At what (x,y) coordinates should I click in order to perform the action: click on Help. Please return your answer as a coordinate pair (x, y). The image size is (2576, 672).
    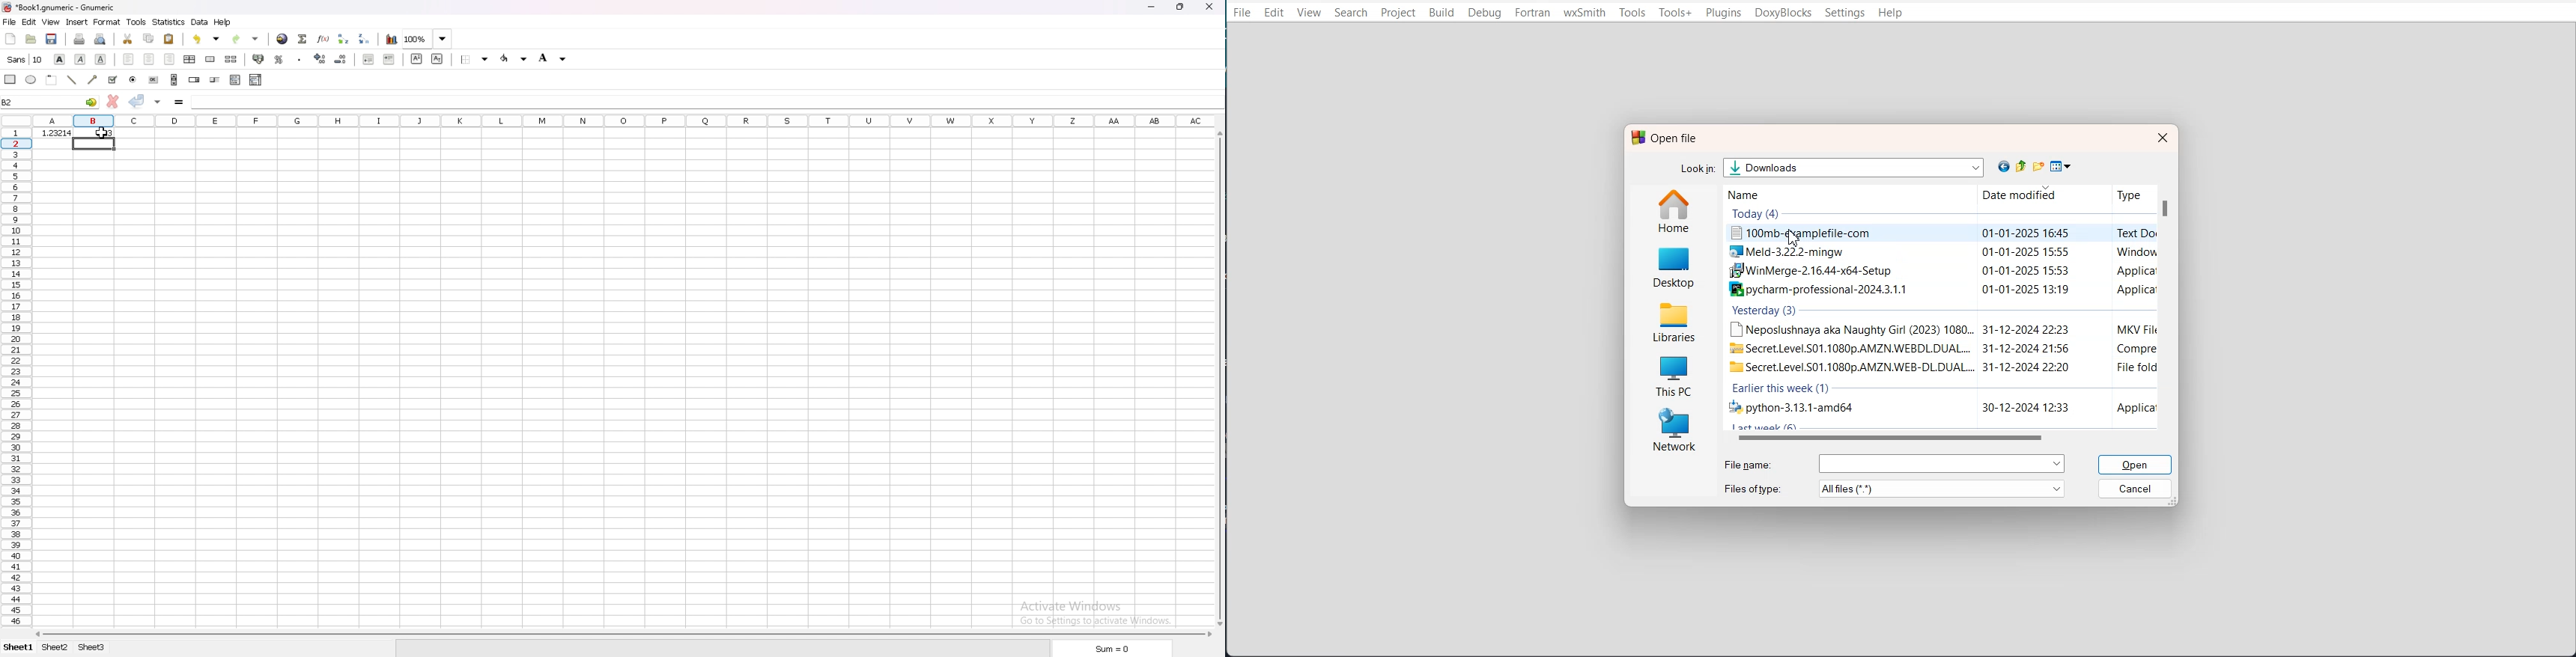
    Looking at the image, I should click on (1891, 13).